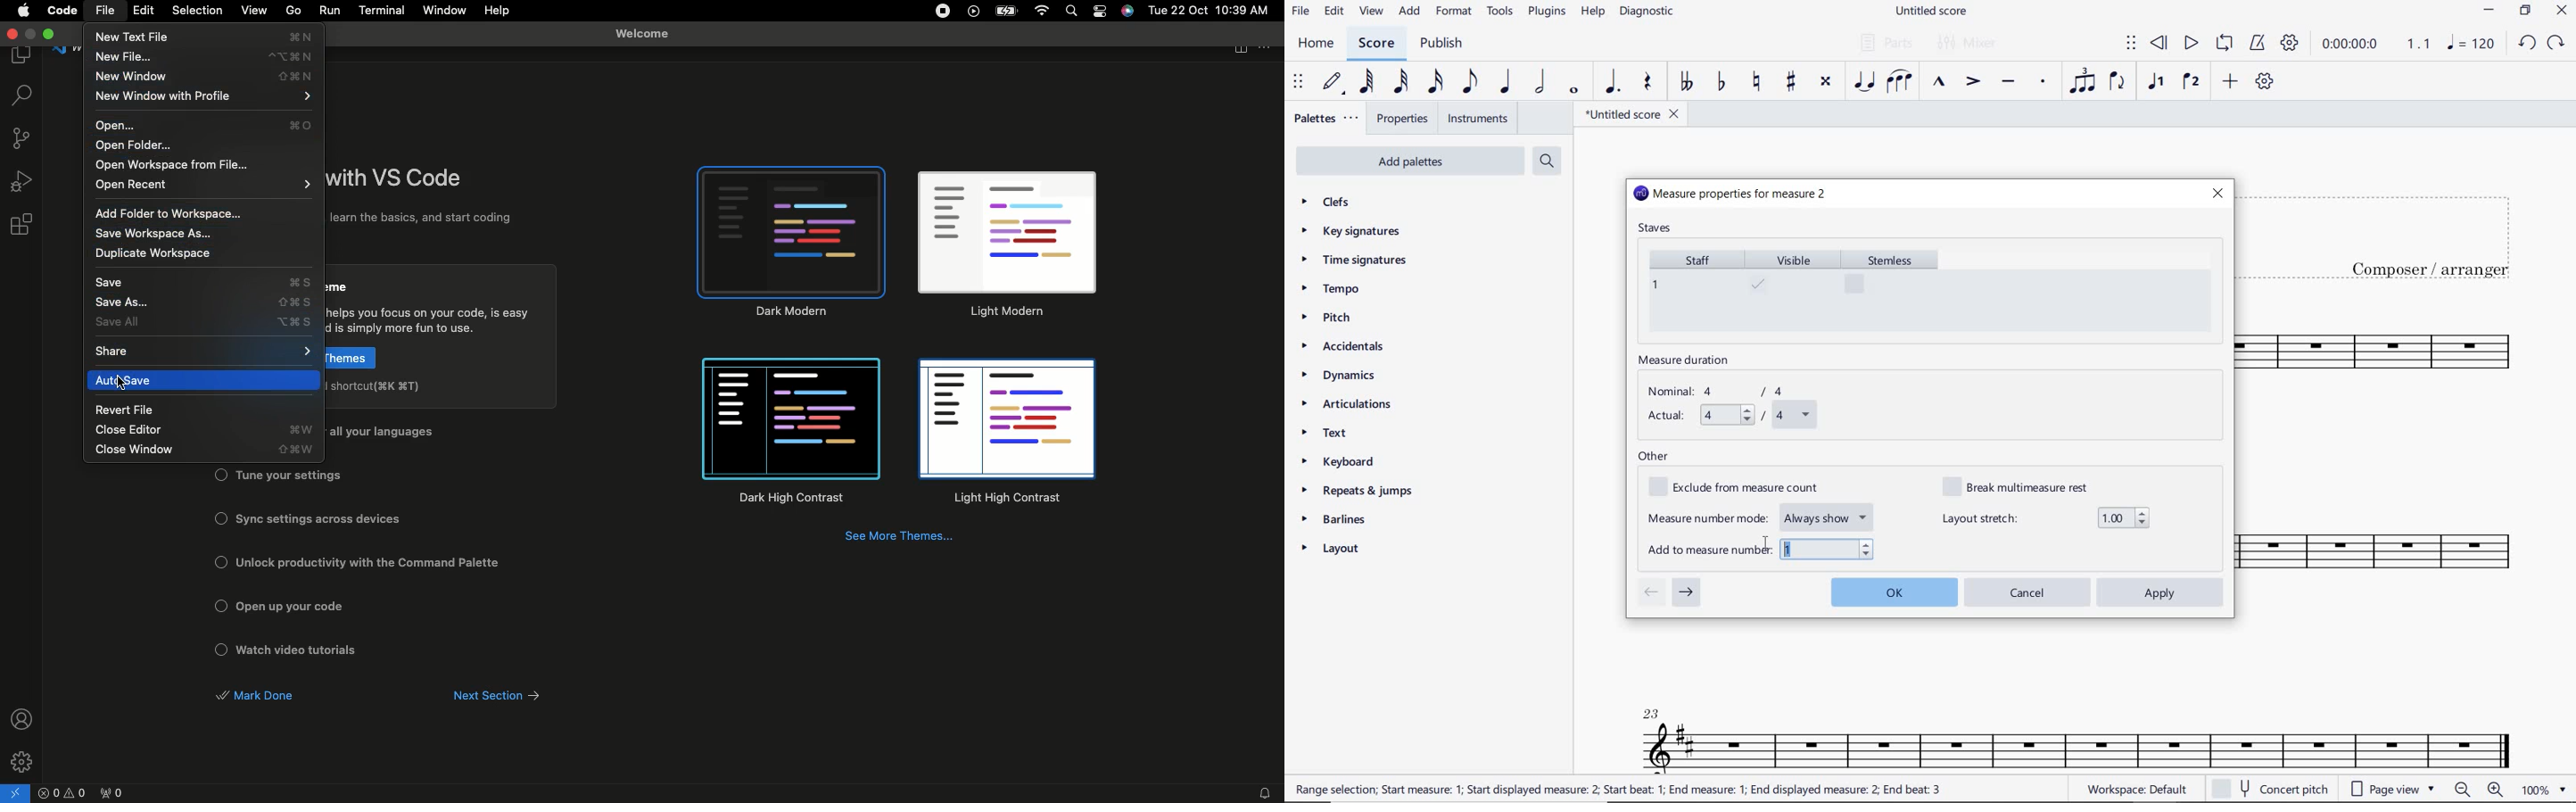  Describe the element at coordinates (2077, 728) in the screenshot. I see `INSTRUMENT: TENOR SAXOPHONE` at that location.